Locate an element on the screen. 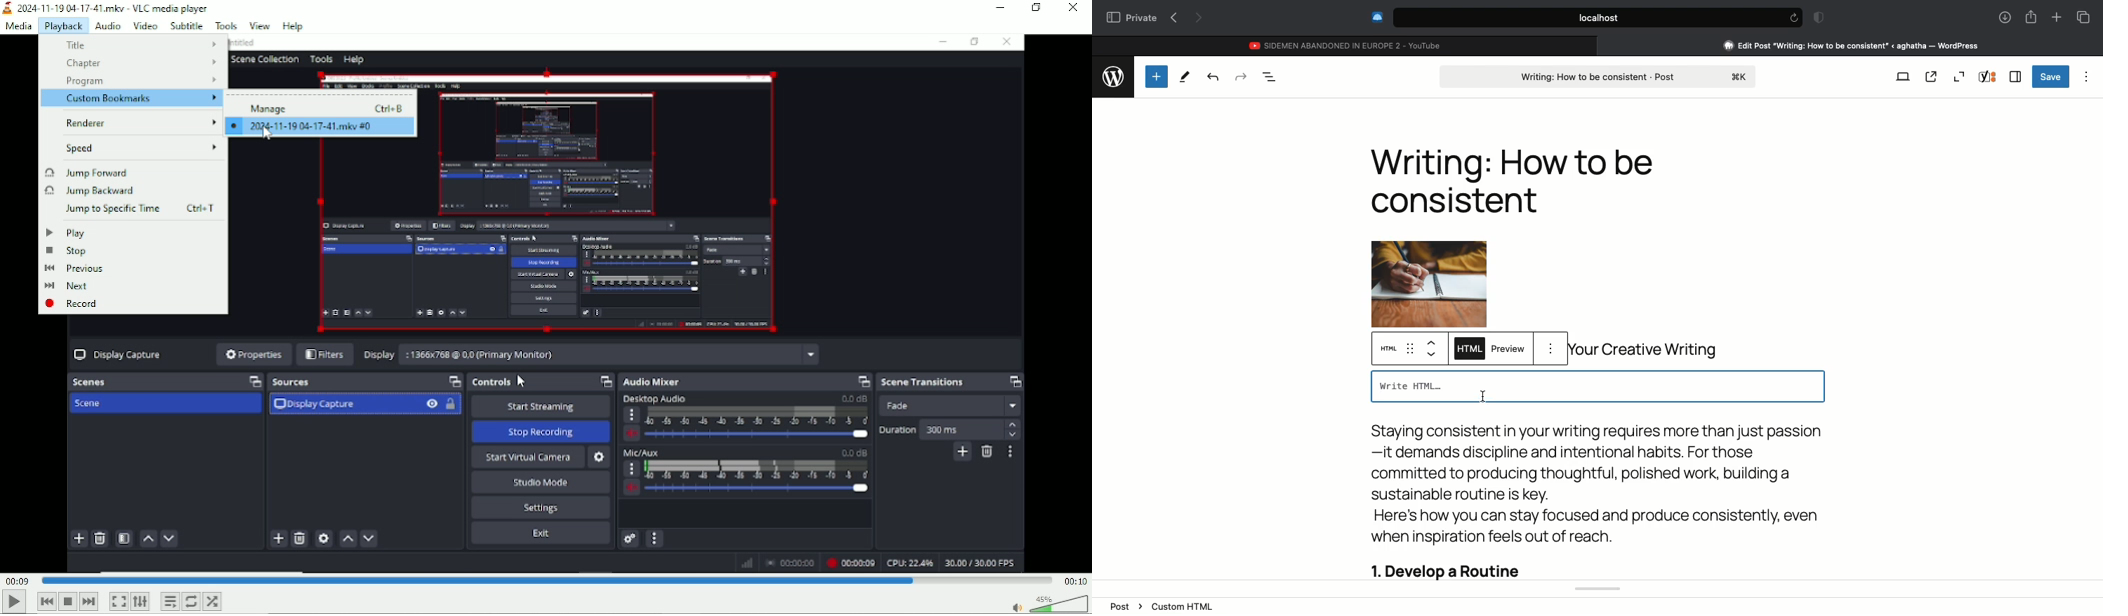 The width and height of the screenshot is (2128, 616). Sidebar is located at coordinates (2016, 77).